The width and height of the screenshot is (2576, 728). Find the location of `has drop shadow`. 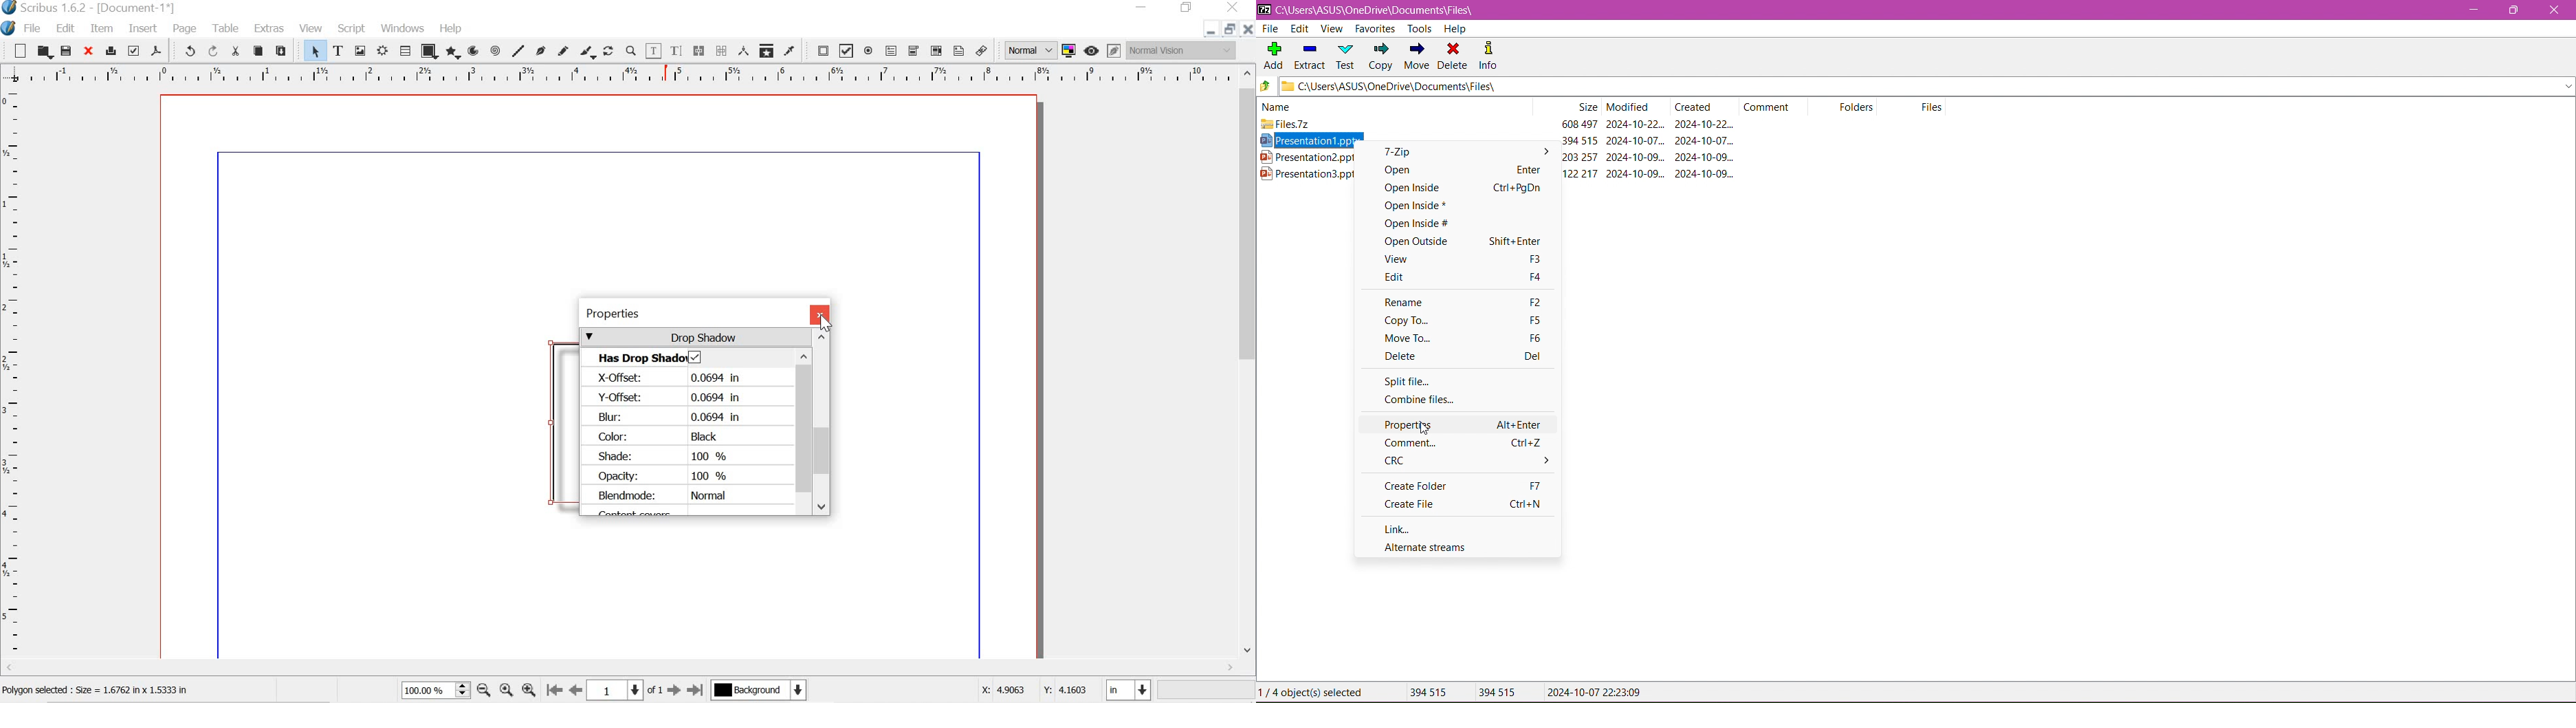

has drop shadow is located at coordinates (638, 358).